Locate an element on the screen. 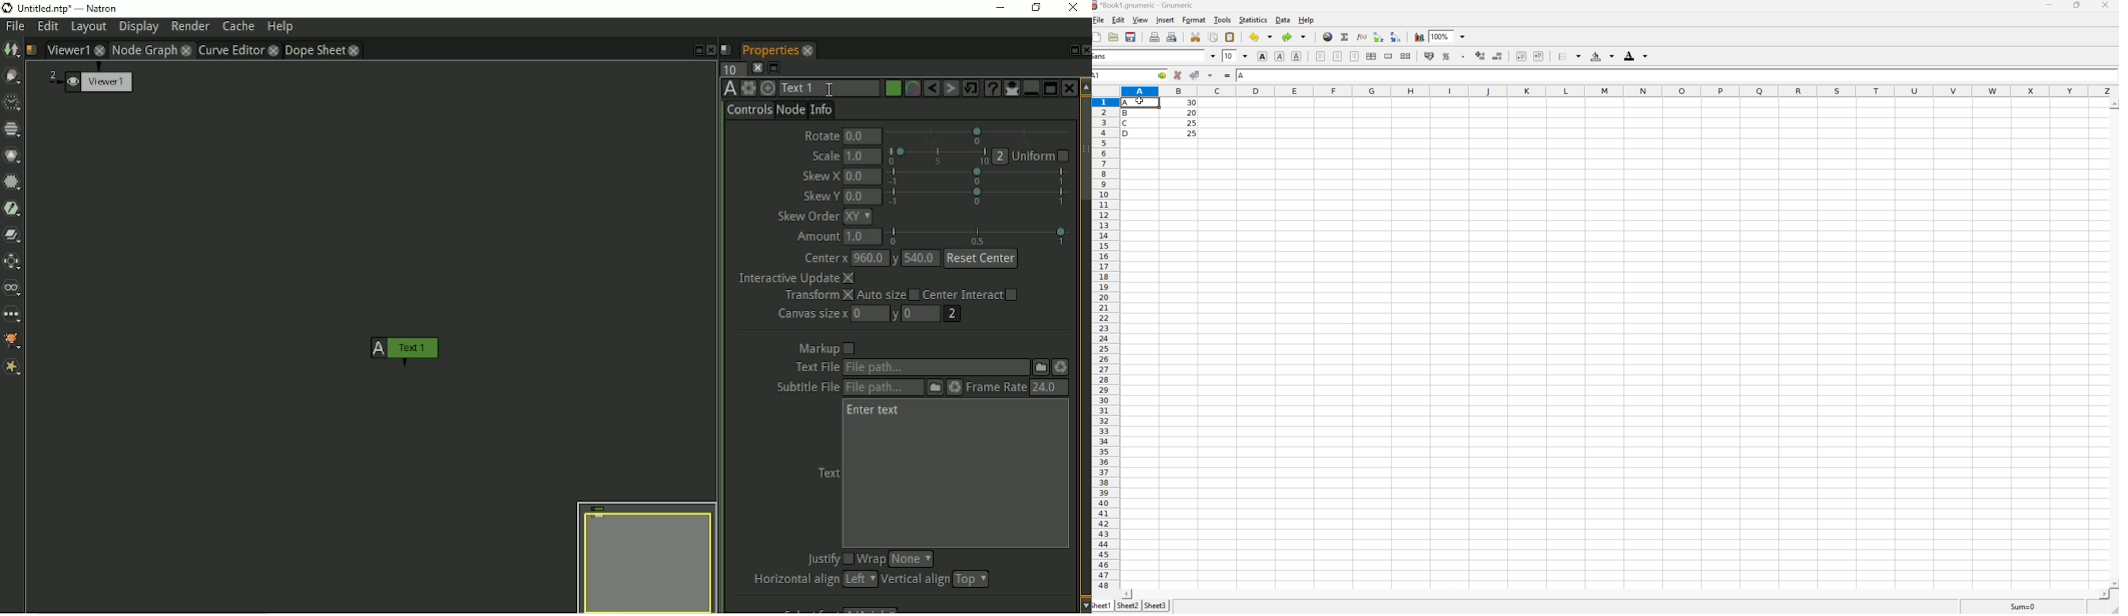 This screenshot has height=616, width=2128. Cursor is located at coordinates (1140, 100).